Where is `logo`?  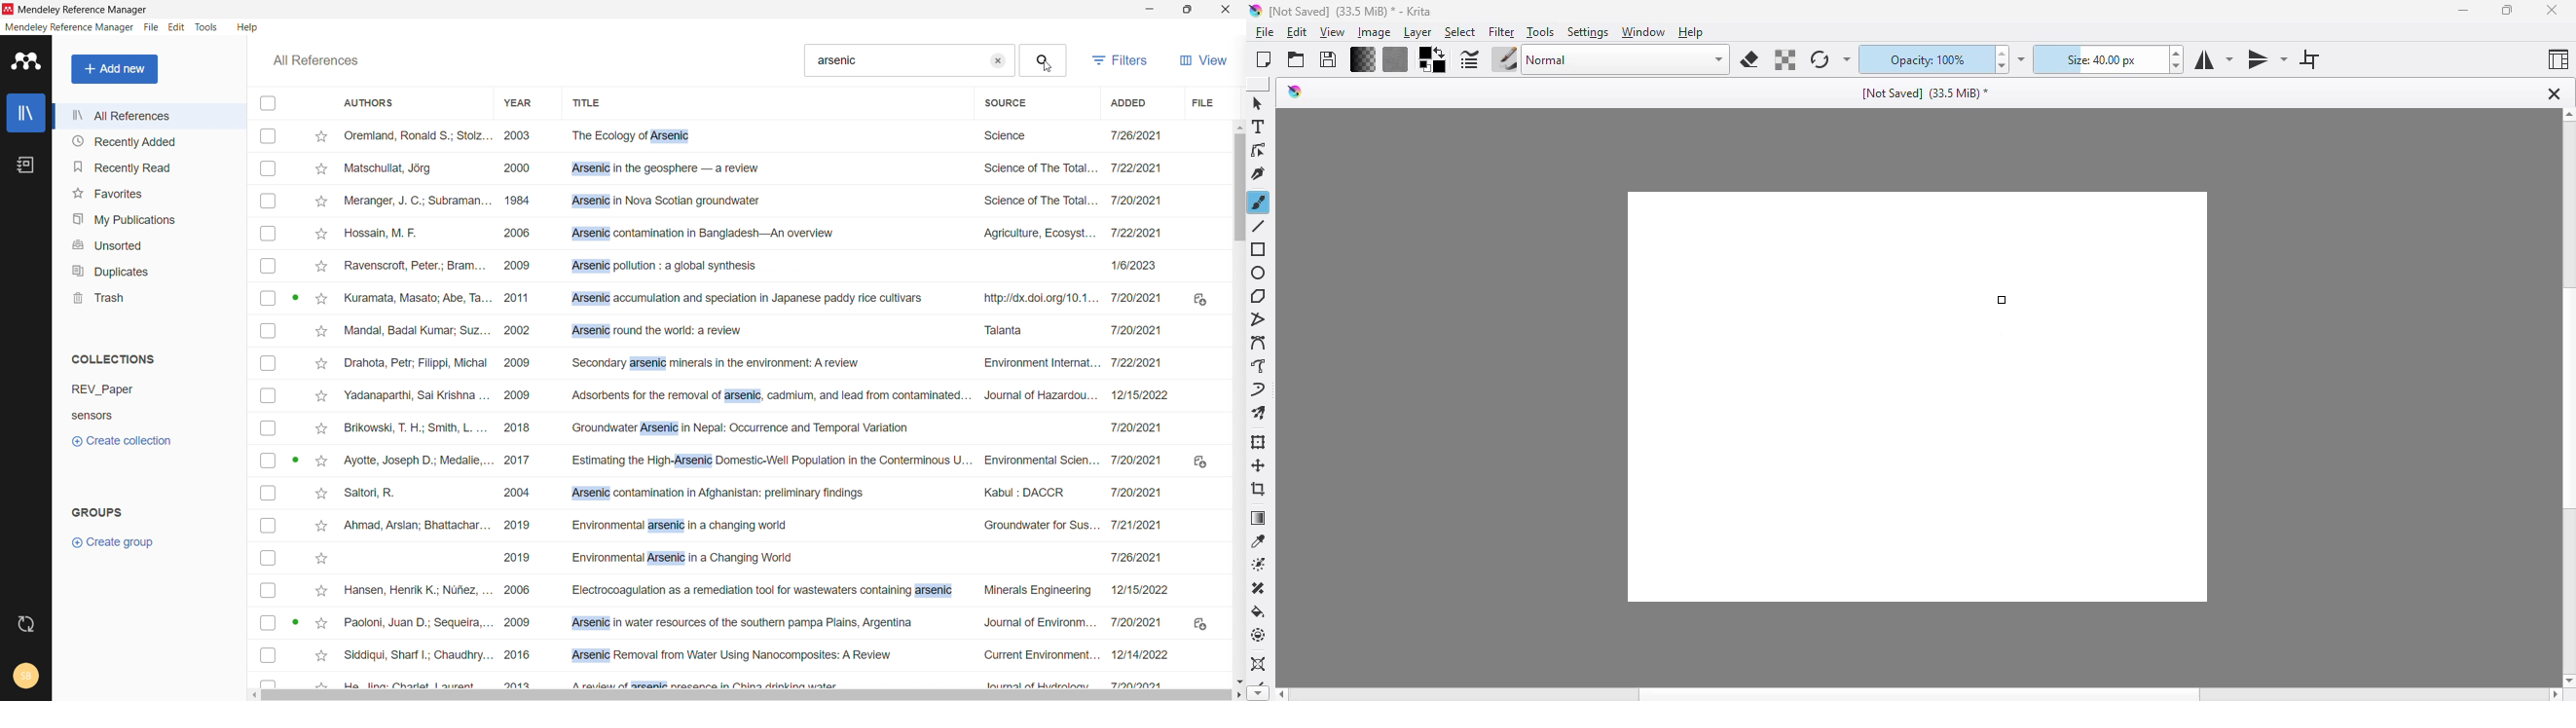
logo is located at coordinates (1255, 10).